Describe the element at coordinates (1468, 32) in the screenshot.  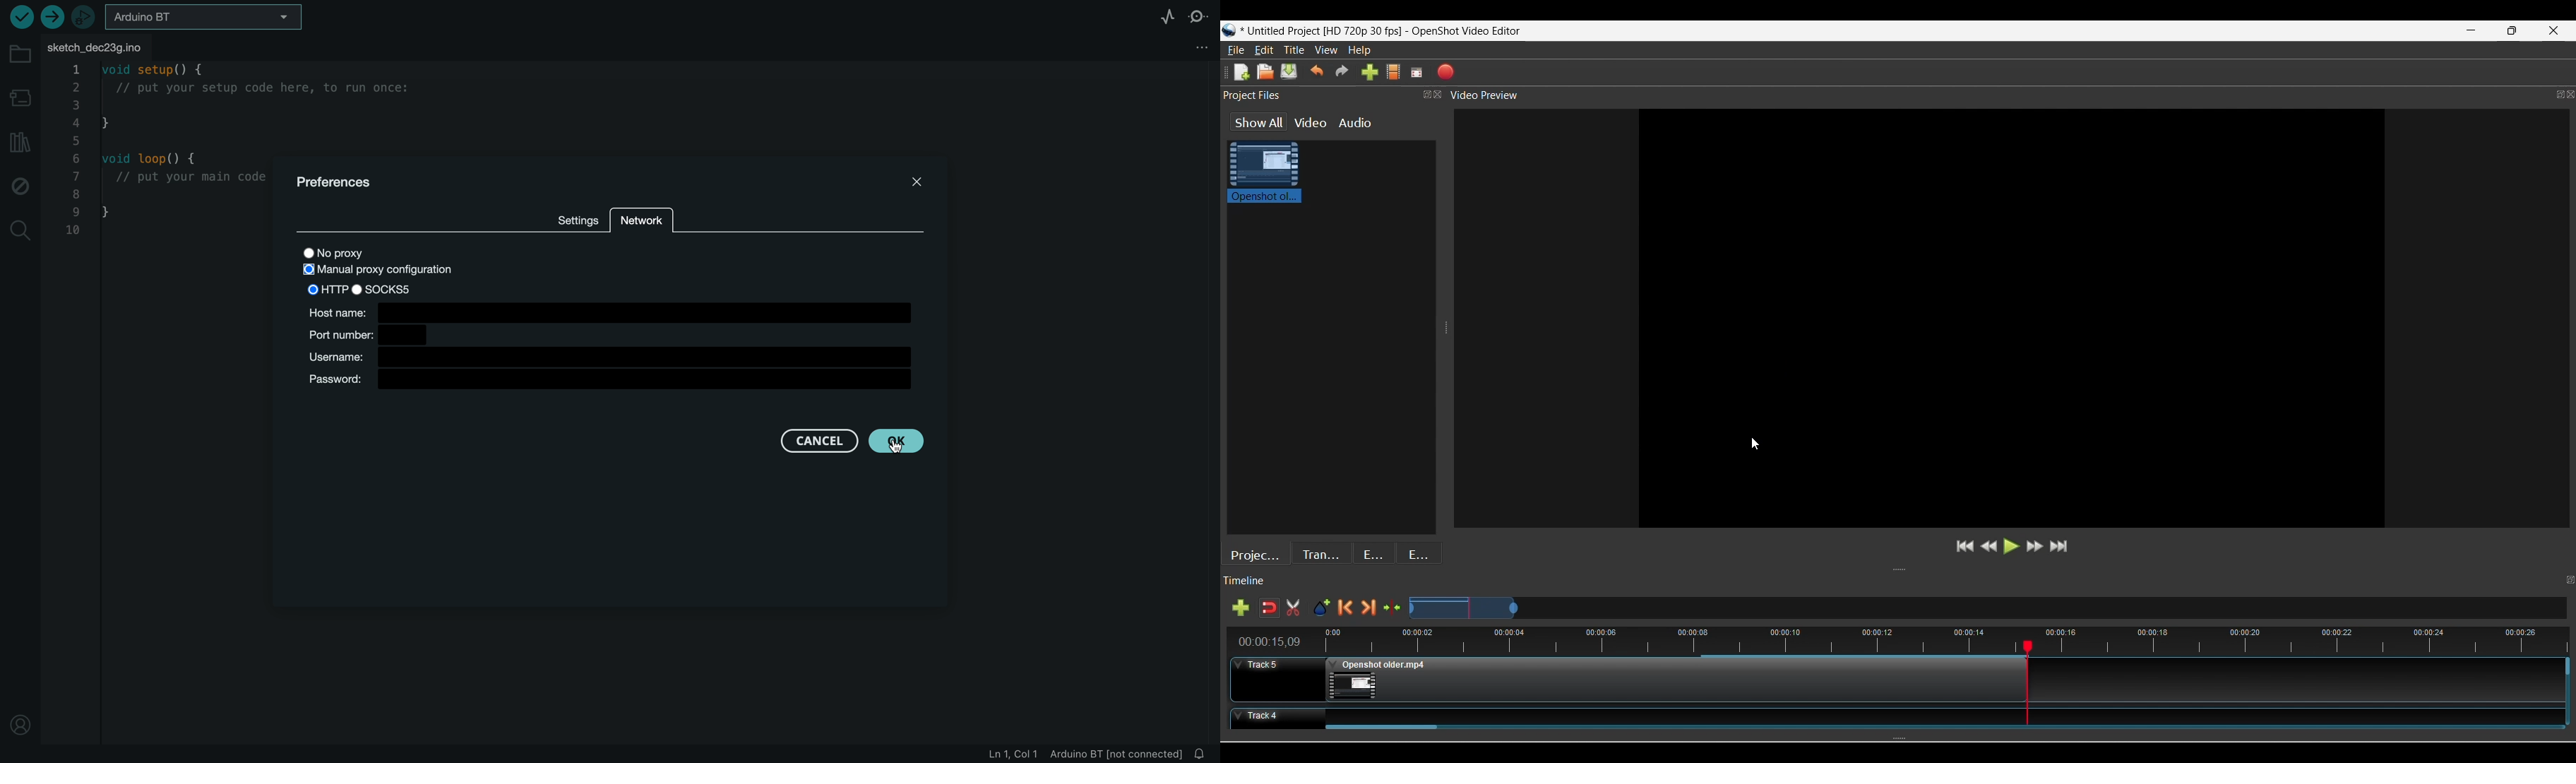
I see `OpenShot Video Editor` at that location.